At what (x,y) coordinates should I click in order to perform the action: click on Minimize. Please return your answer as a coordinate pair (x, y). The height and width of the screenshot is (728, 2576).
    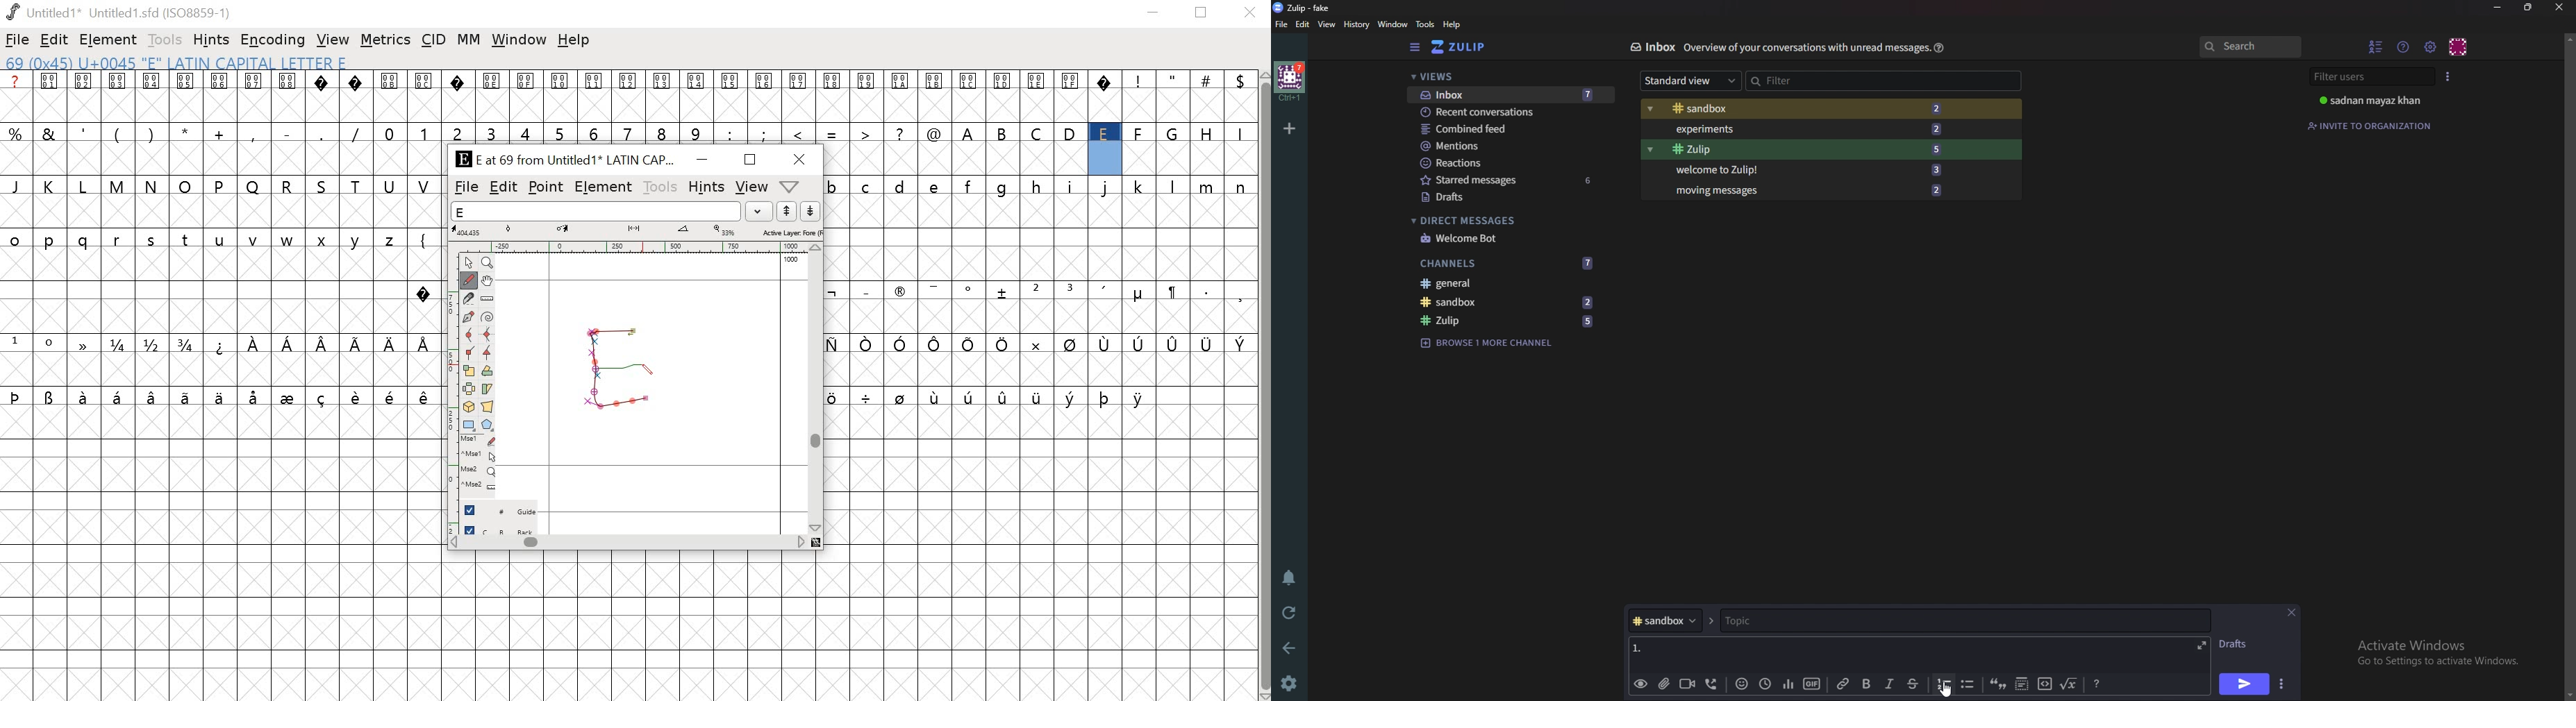
    Looking at the image, I should click on (2499, 7).